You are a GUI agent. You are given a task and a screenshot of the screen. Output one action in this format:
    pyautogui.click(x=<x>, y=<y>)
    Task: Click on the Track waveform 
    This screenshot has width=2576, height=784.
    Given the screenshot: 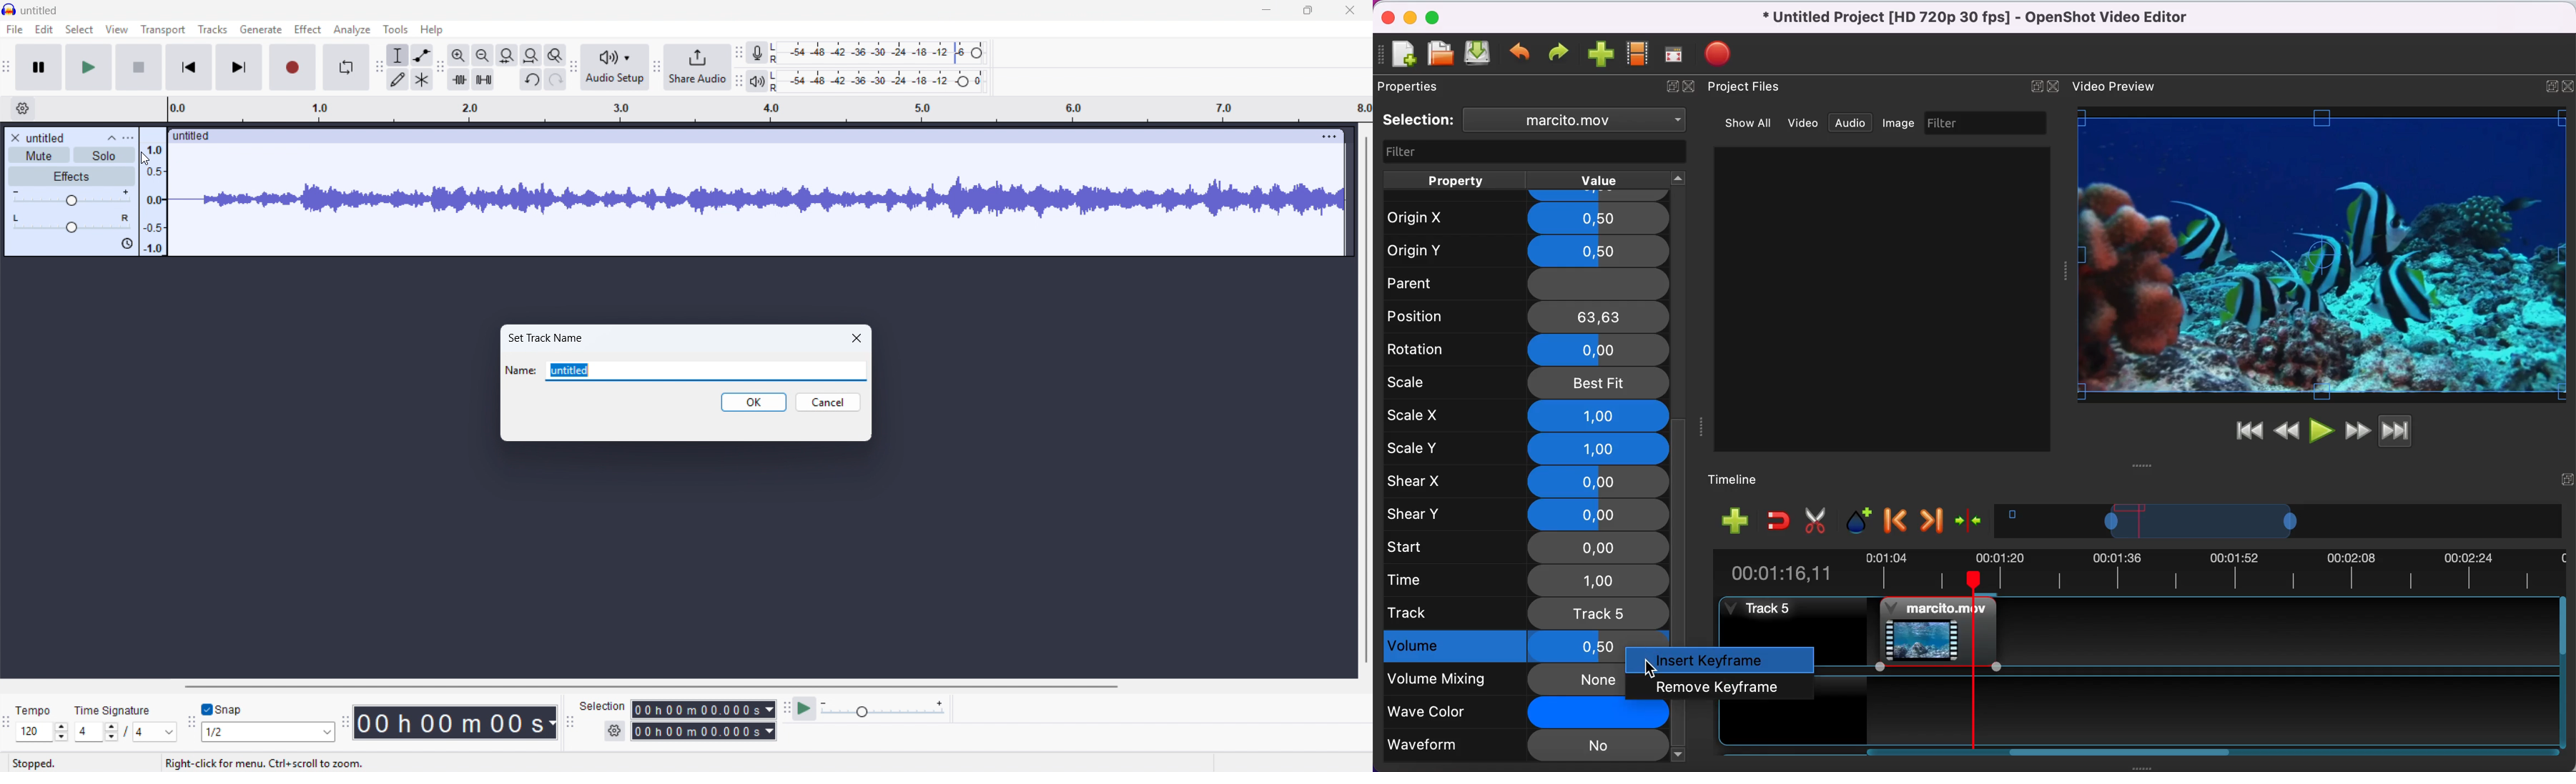 What is the action you would take?
    pyautogui.click(x=756, y=194)
    